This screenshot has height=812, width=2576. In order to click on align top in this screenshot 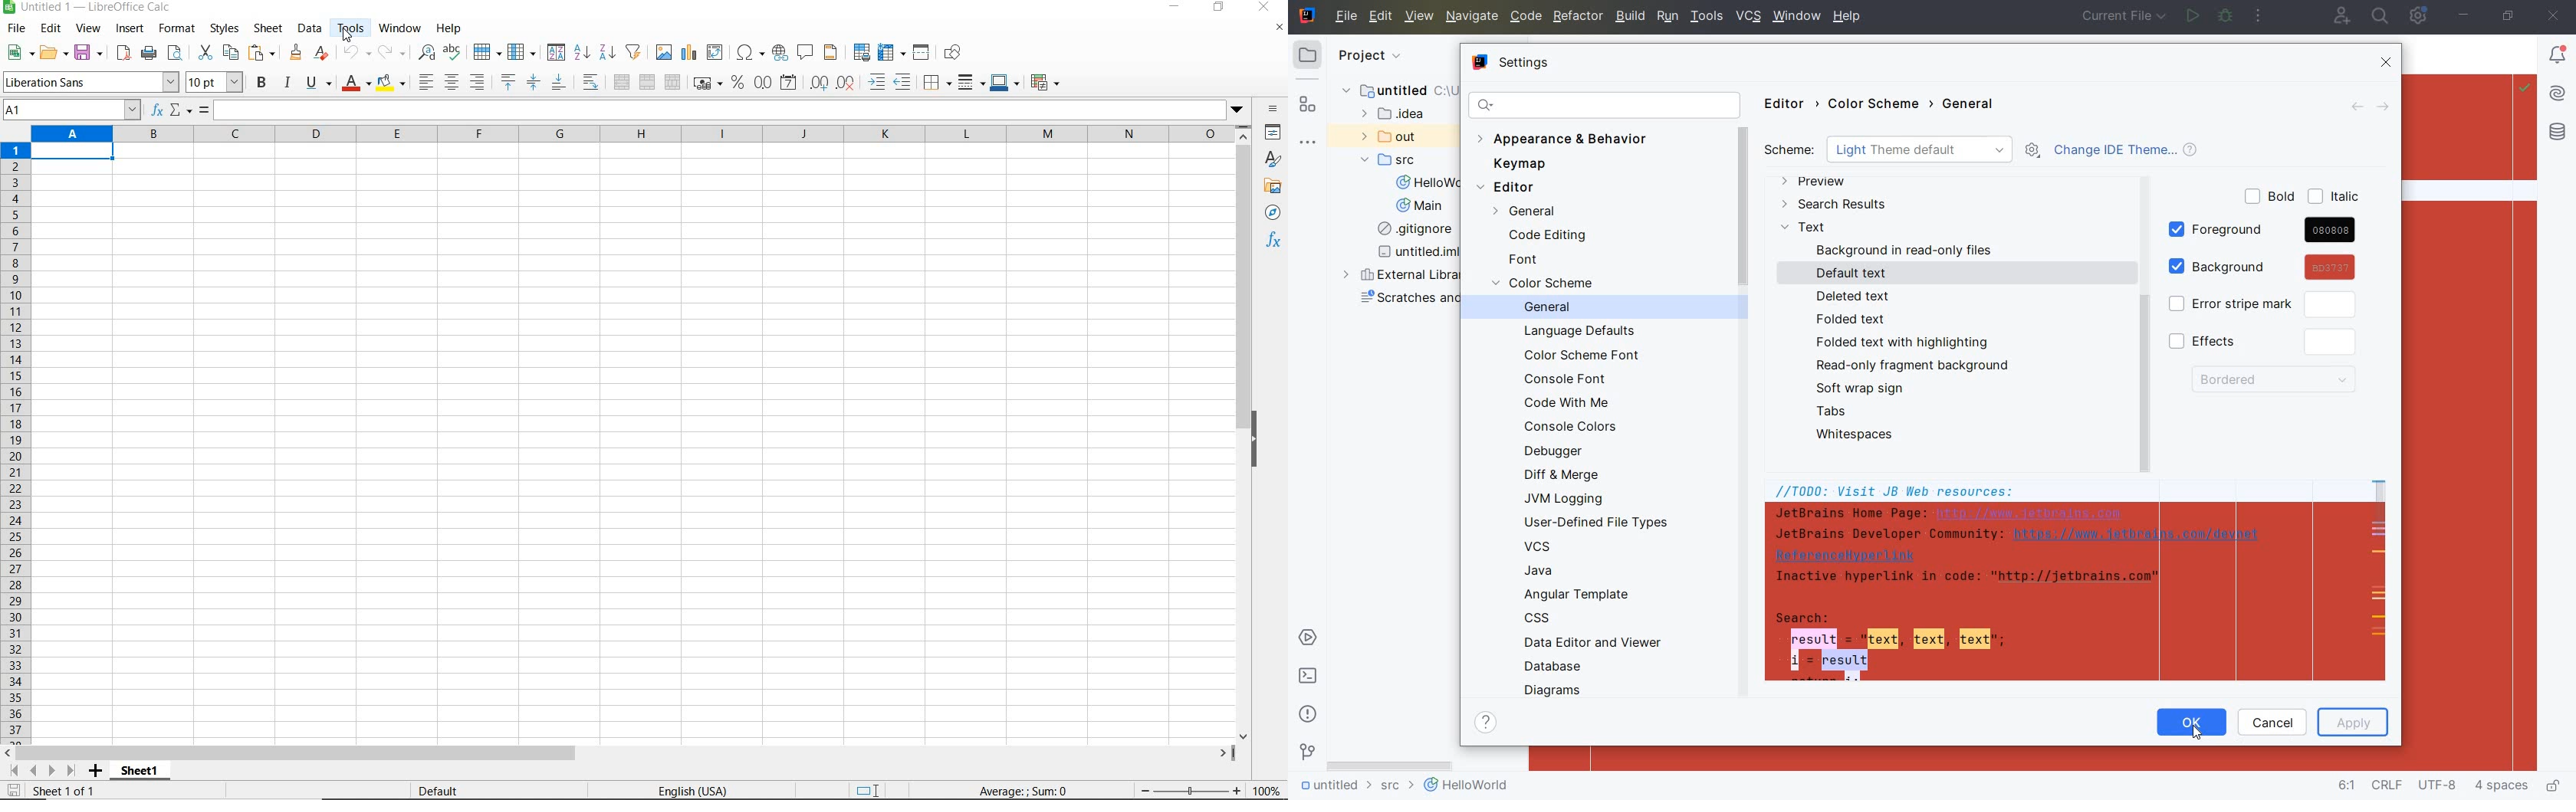, I will do `click(507, 82)`.